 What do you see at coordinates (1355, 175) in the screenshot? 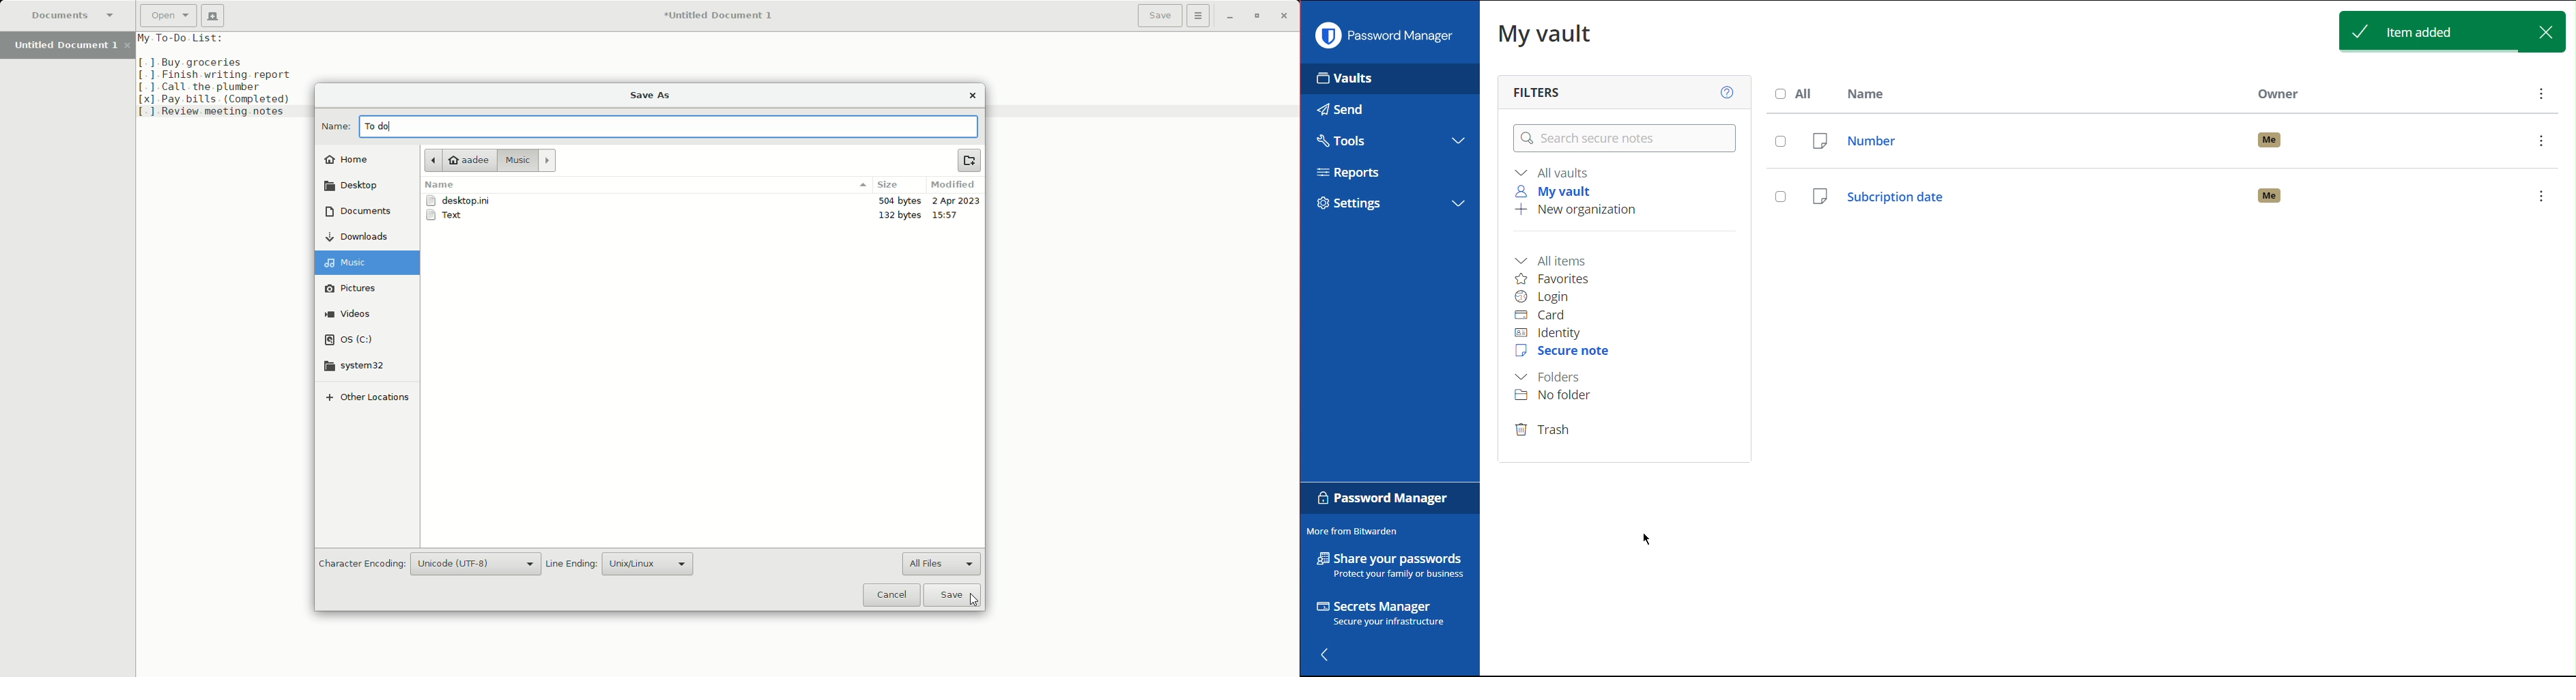
I see `Reports` at bounding box center [1355, 175].